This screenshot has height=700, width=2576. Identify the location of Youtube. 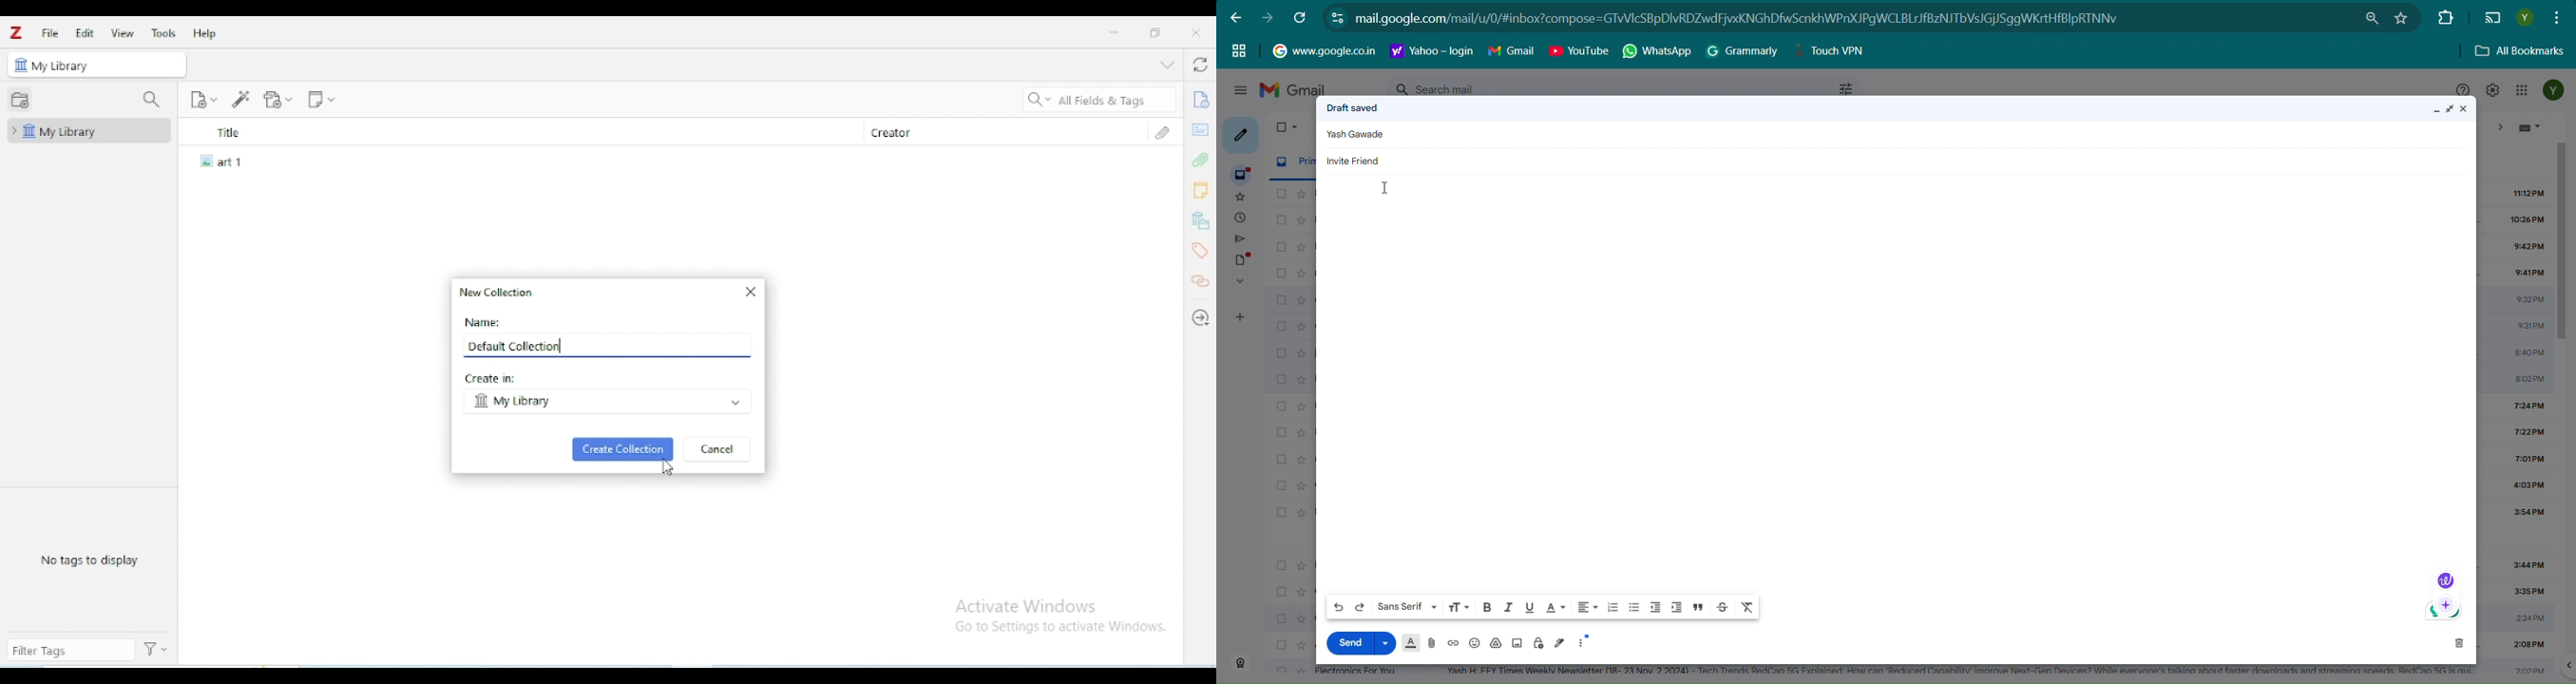
(1579, 51).